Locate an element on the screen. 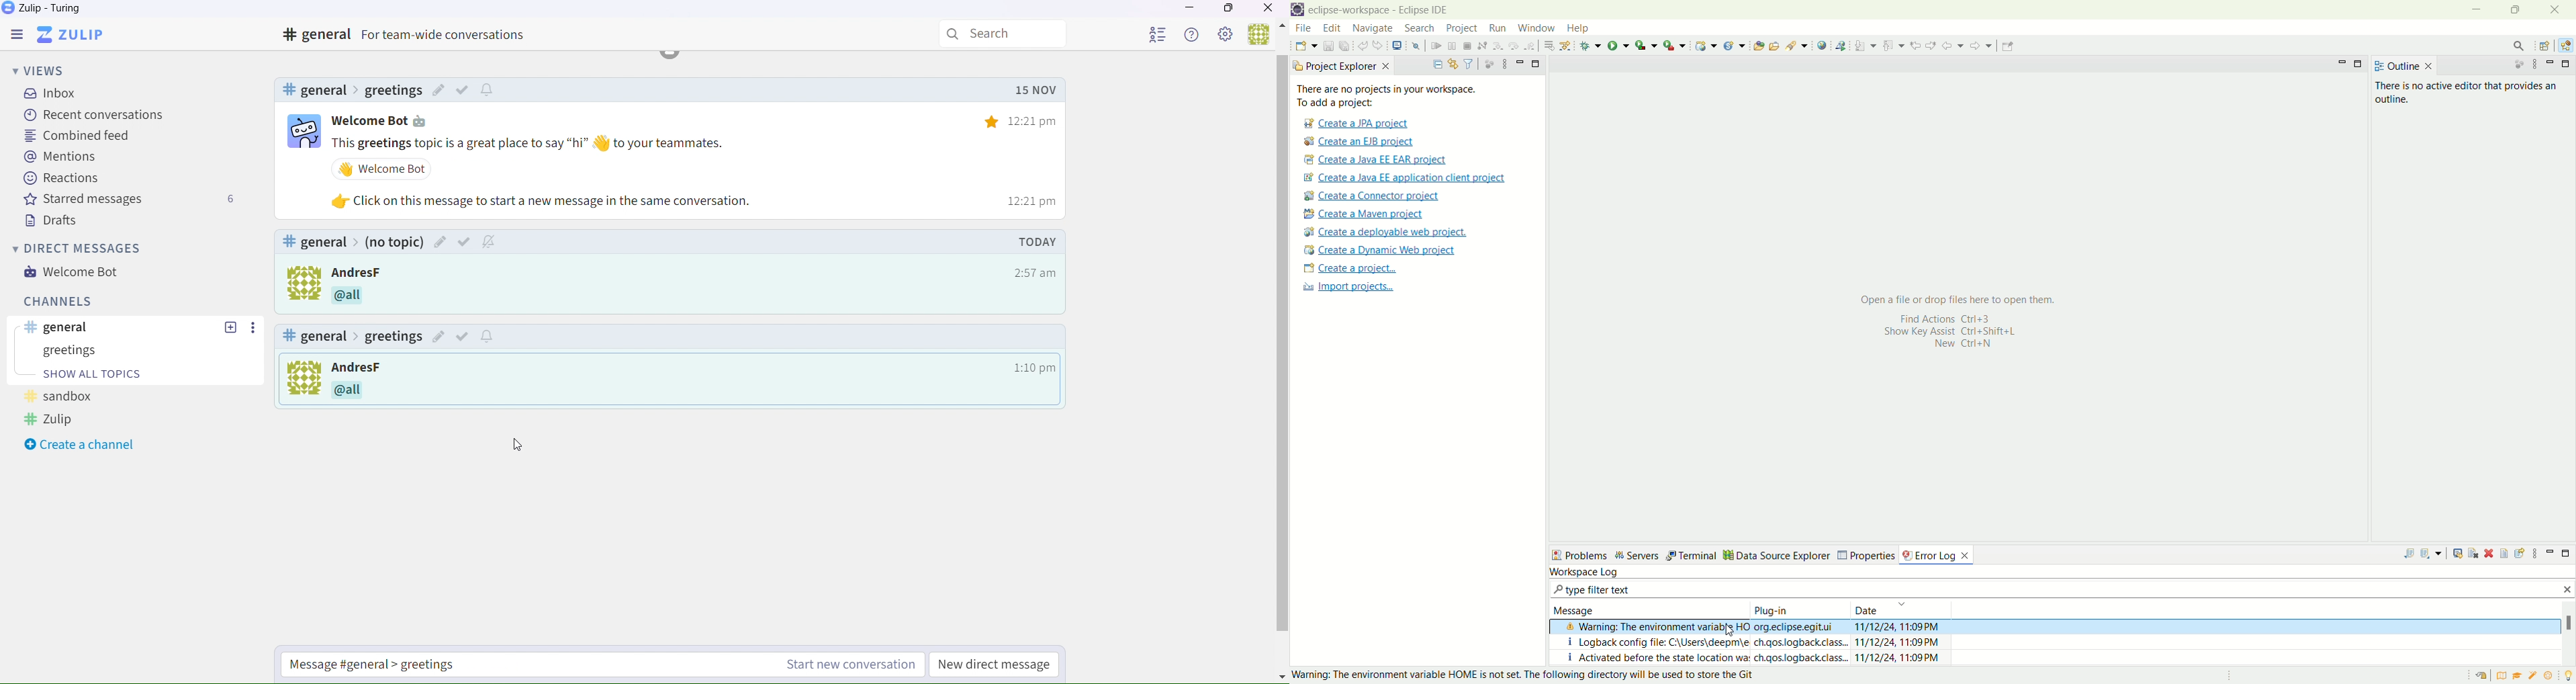 The image size is (2576, 700).  is located at coordinates (1028, 87).